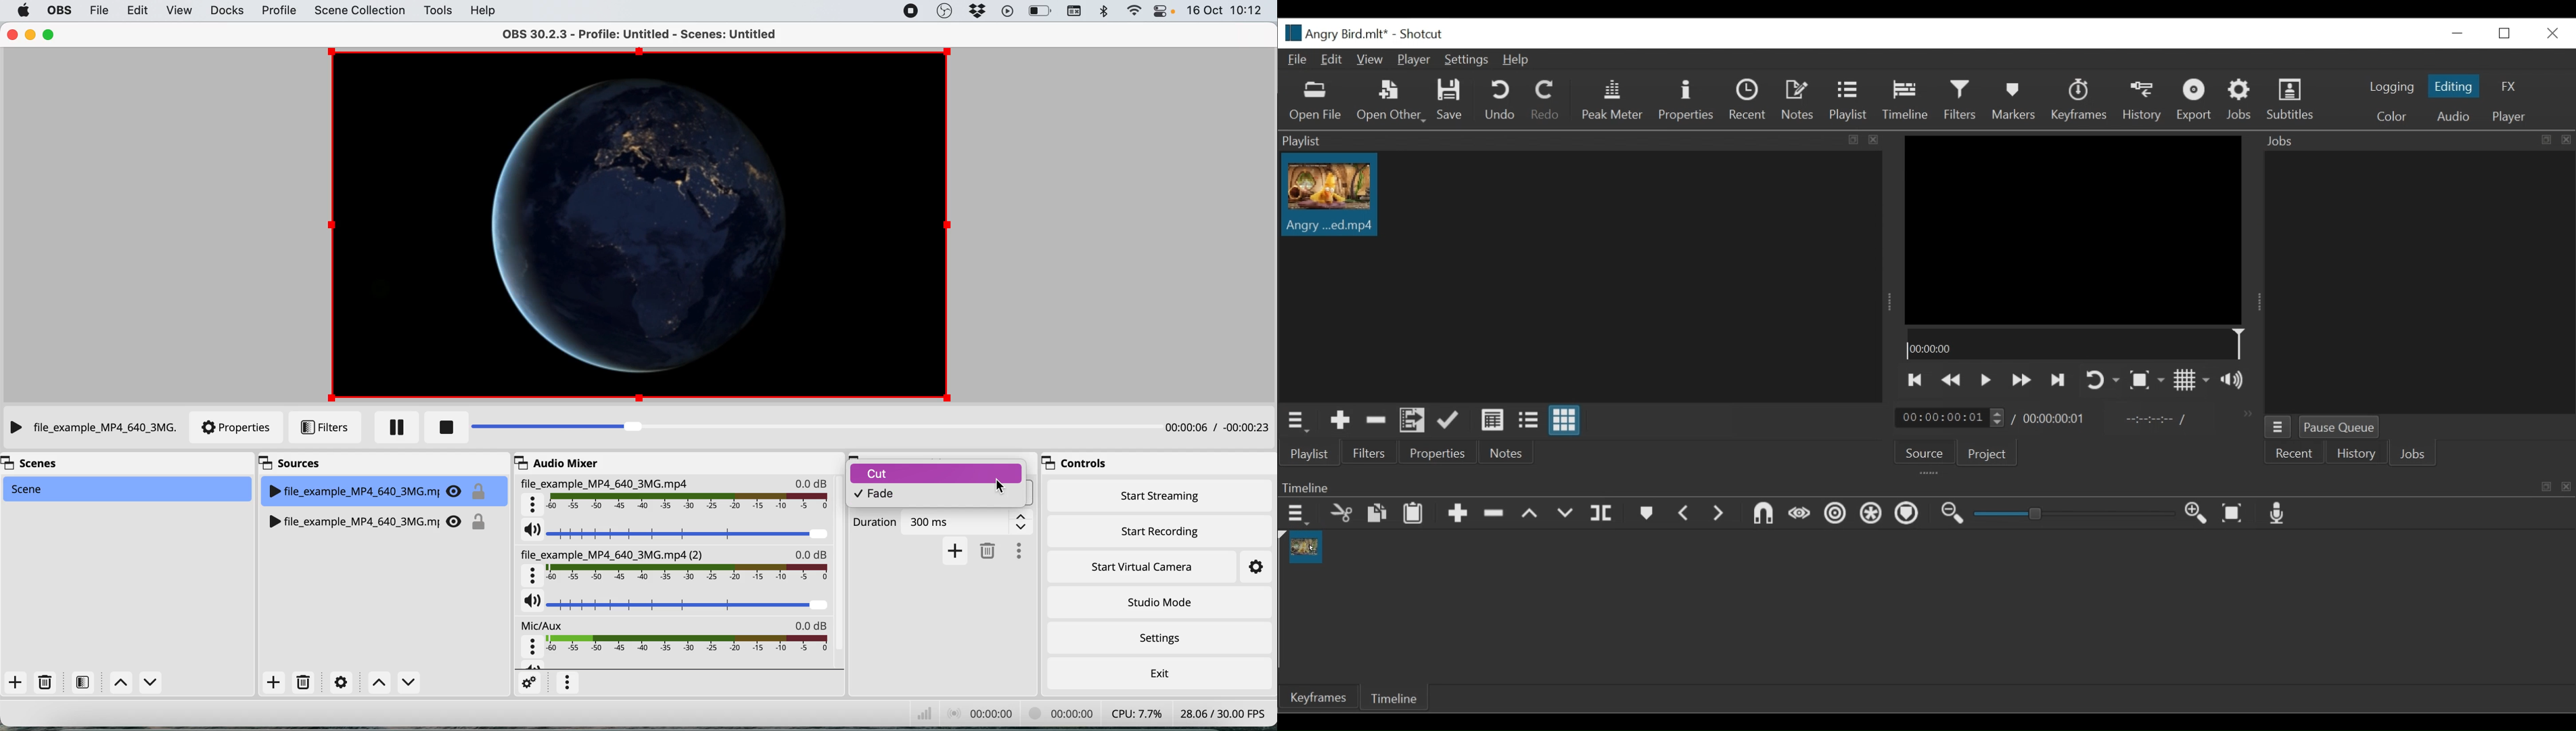  I want to click on Markers, so click(2017, 102).